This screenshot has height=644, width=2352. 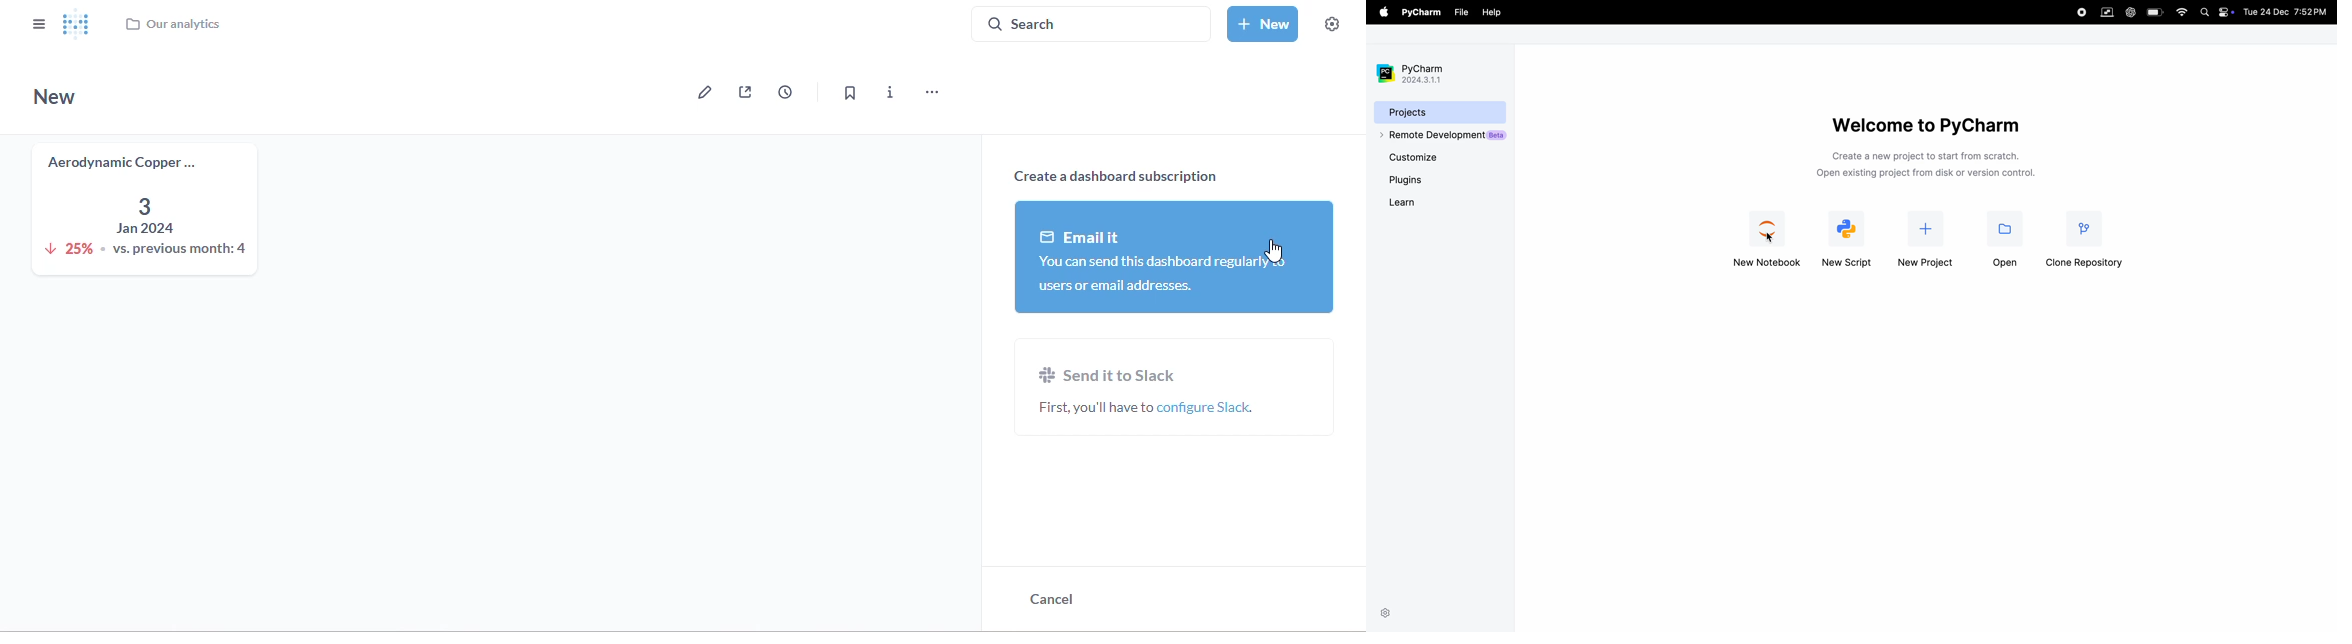 I want to click on create a dashboard subscription, so click(x=1117, y=177).